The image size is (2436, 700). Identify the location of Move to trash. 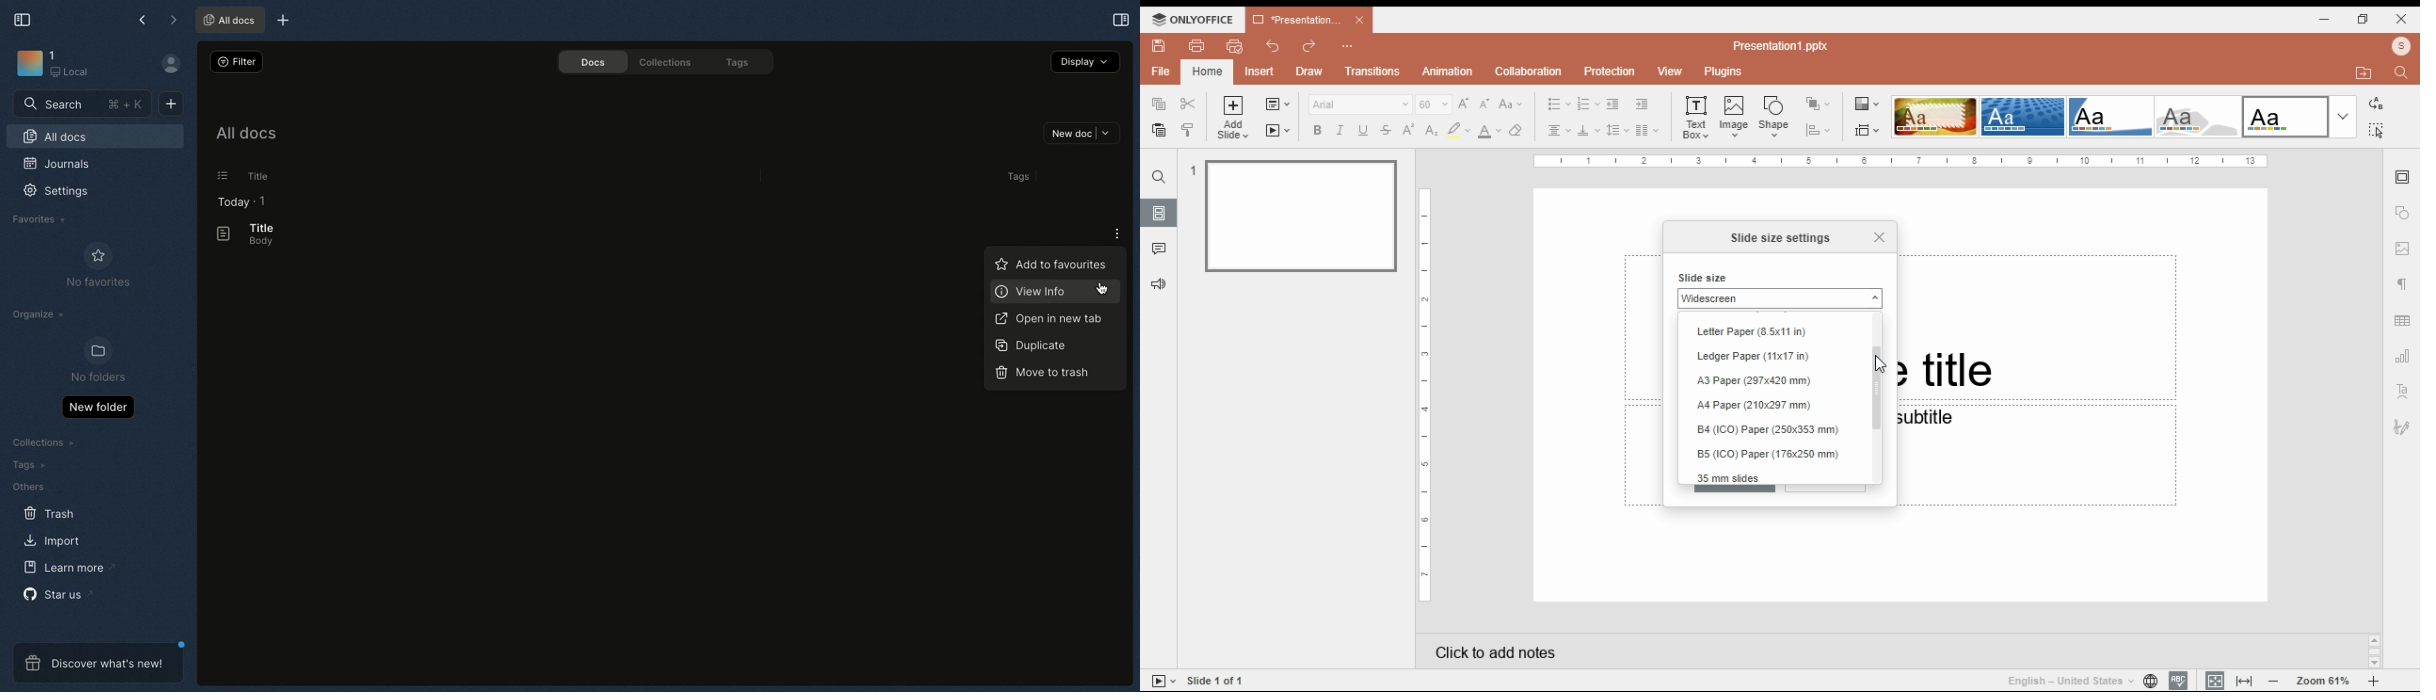
(1044, 371).